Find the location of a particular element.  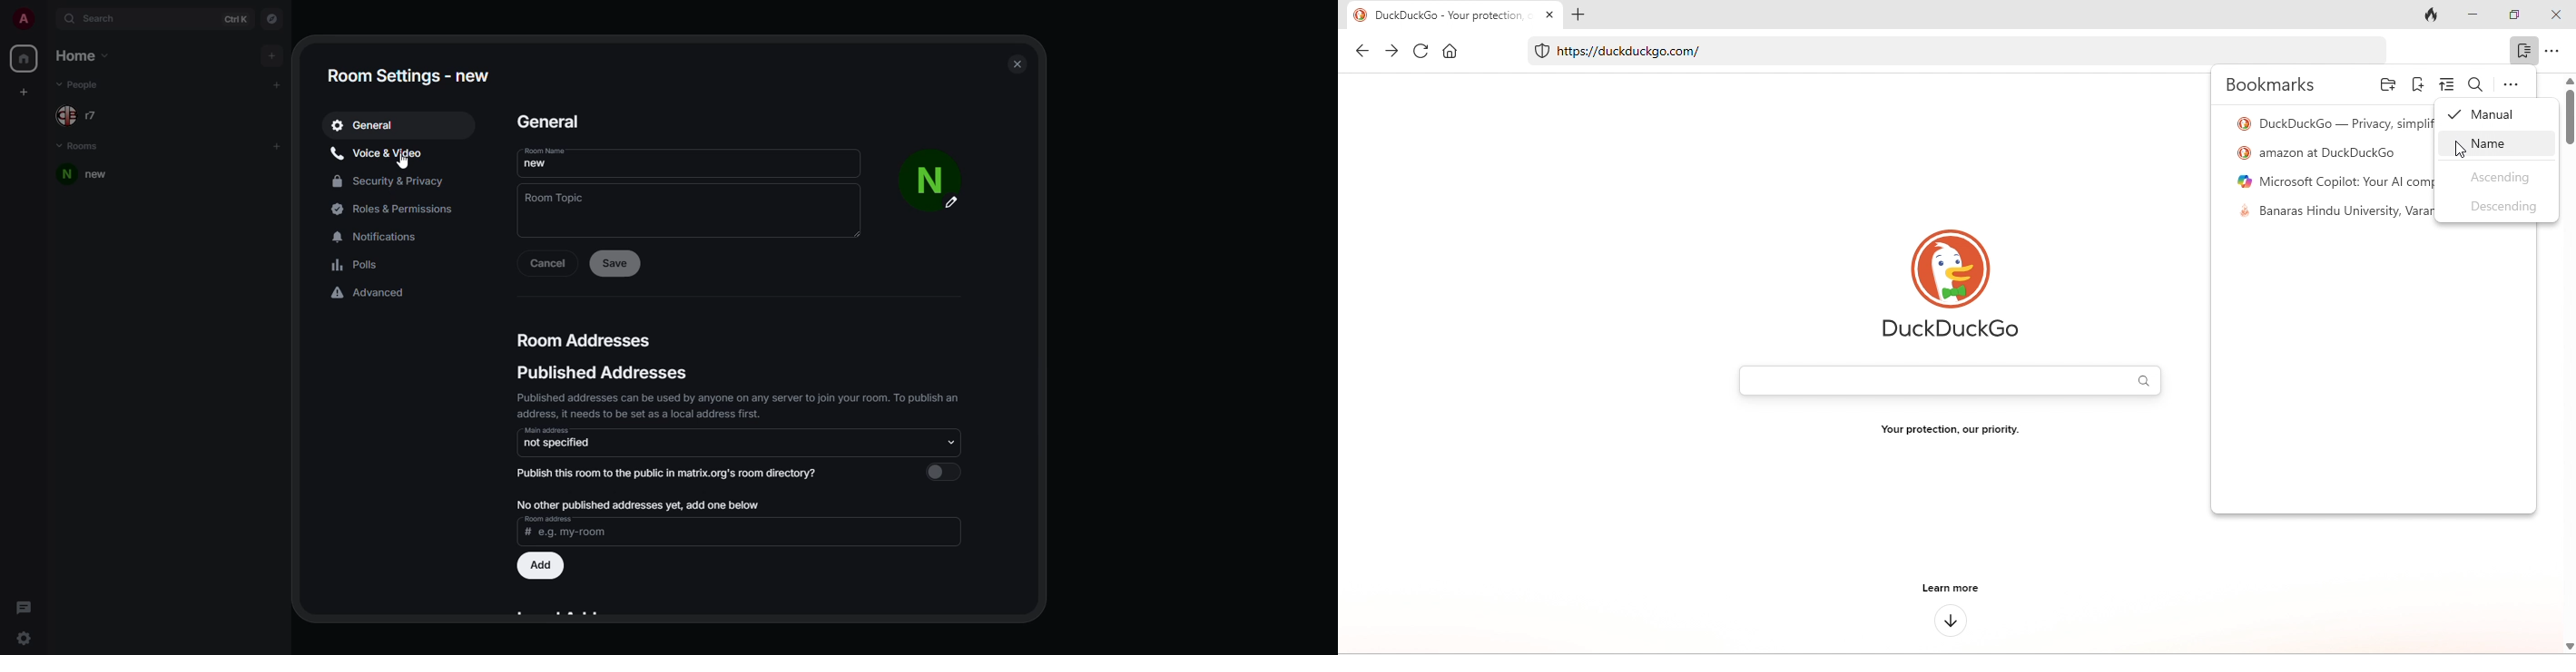

room address is located at coordinates (566, 529).